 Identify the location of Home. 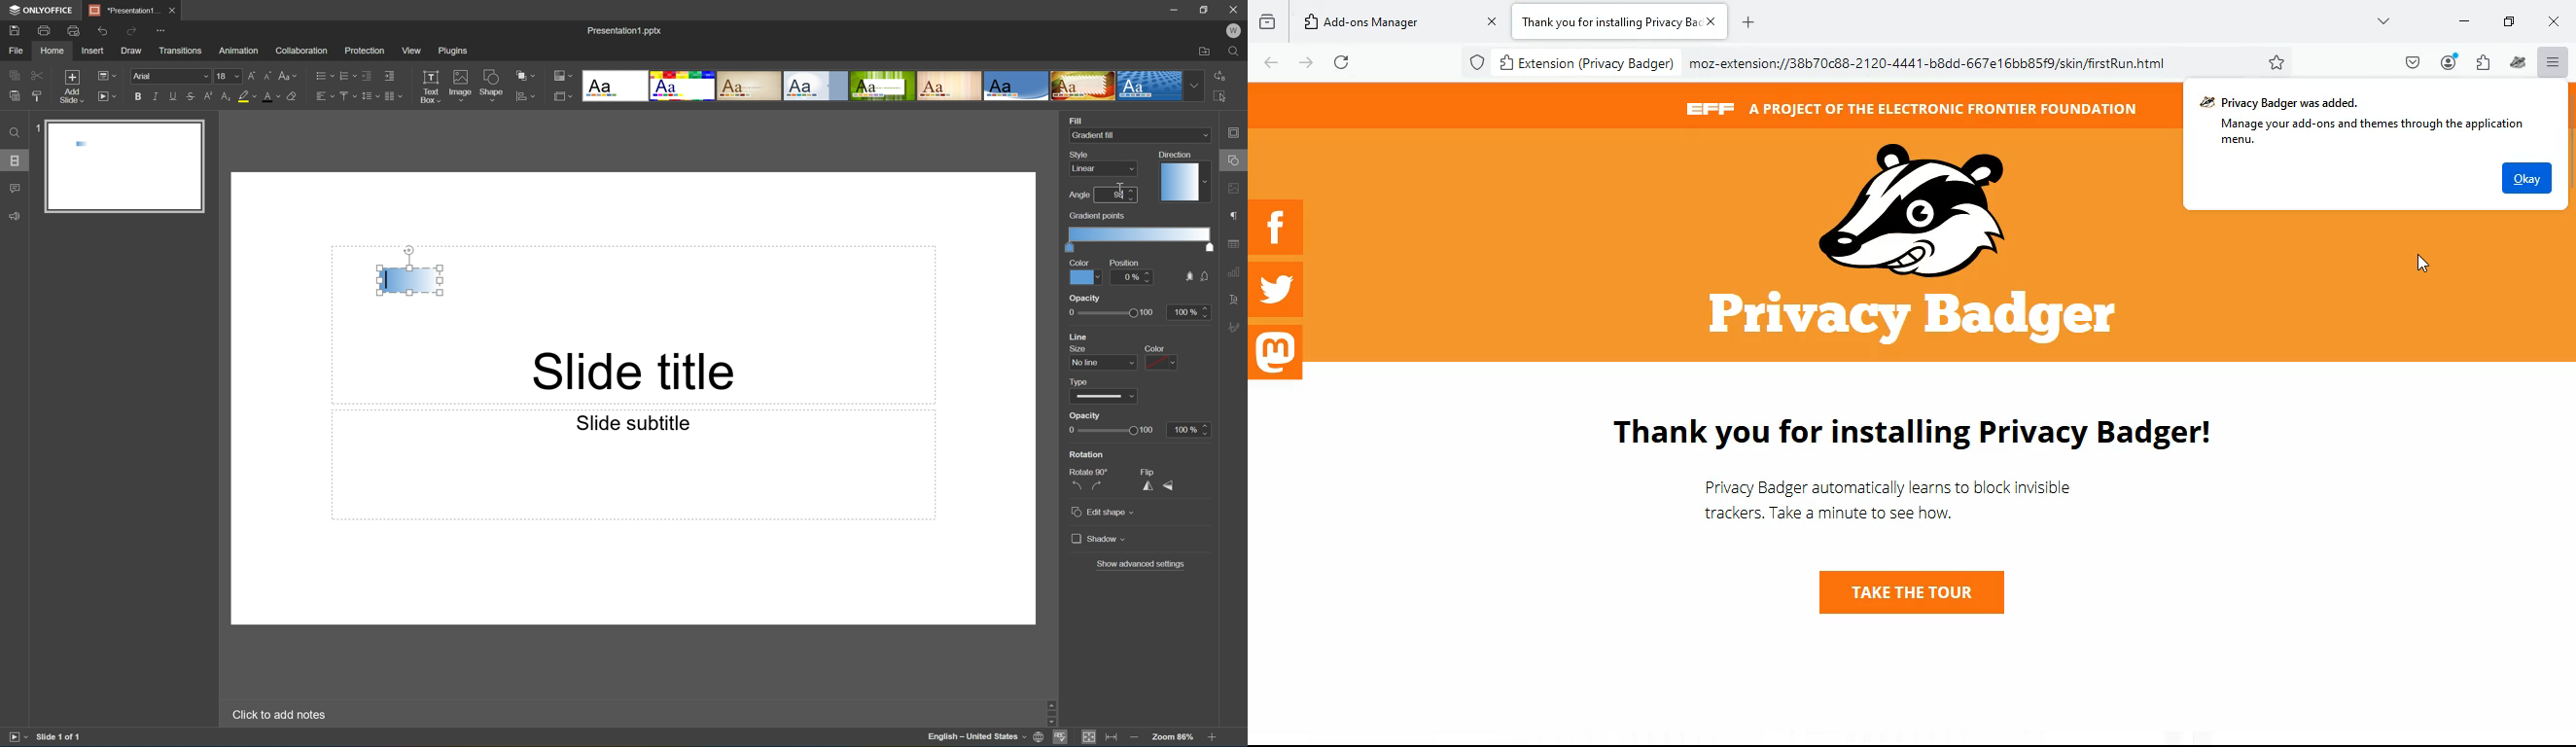
(52, 51).